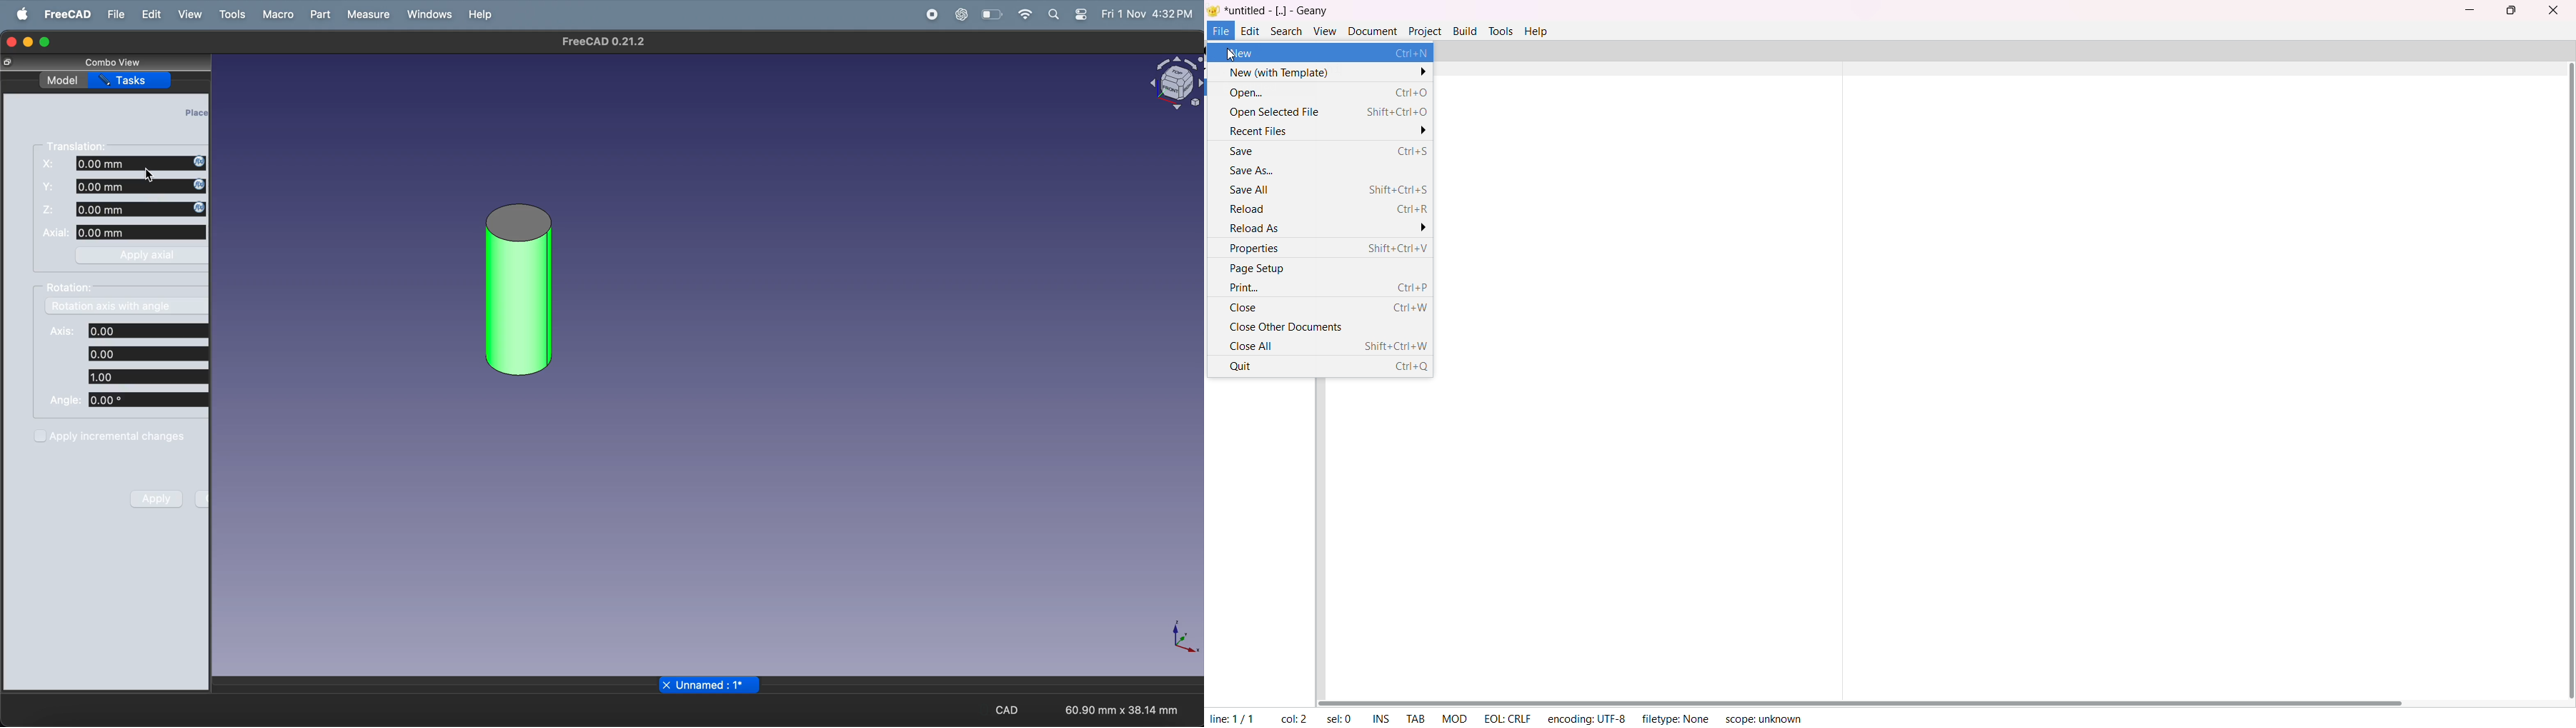 The image size is (2576, 728). What do you see at coordinates (1328, 131) in the screenshot?
I see `recent files` at bounding box center [1328, 131].